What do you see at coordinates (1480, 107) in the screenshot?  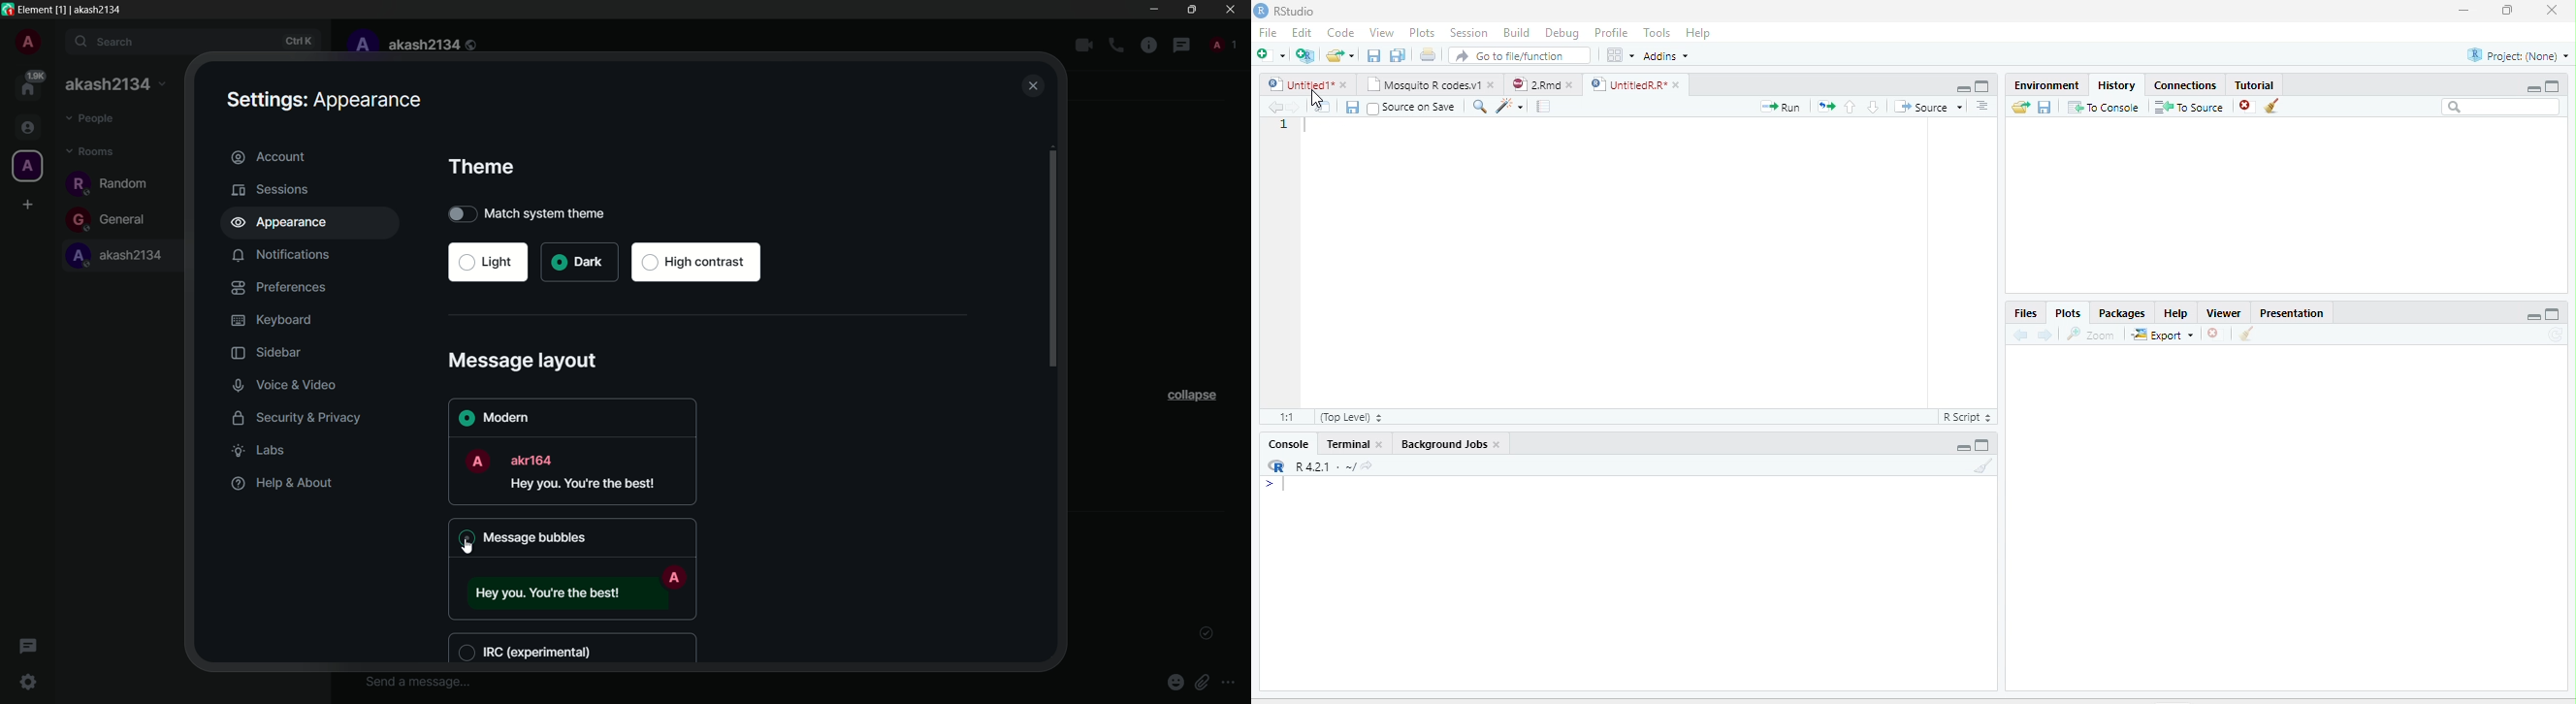 I see `Find/Replace` at bounding box center [1480, 107].